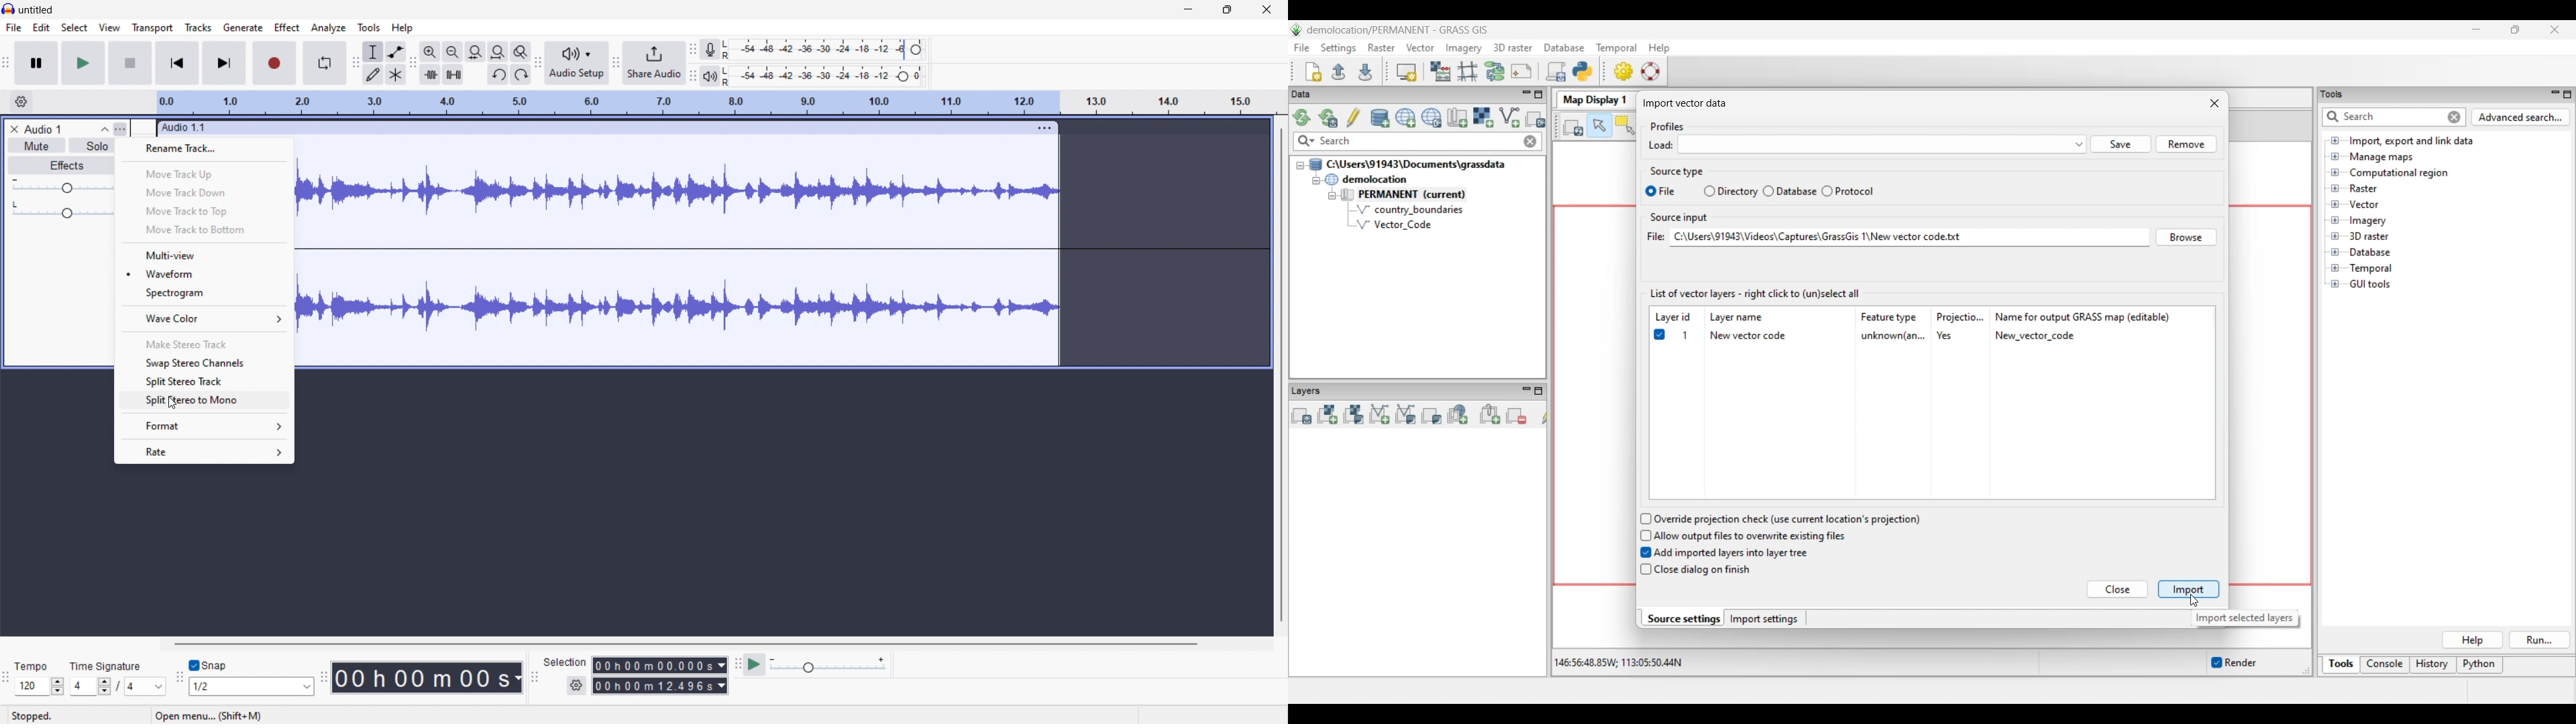 The height and width of the screenshot is (728, 2576). Describe the element at coordinates (716, 103) in the screenshot. I see `timeline` at that location.